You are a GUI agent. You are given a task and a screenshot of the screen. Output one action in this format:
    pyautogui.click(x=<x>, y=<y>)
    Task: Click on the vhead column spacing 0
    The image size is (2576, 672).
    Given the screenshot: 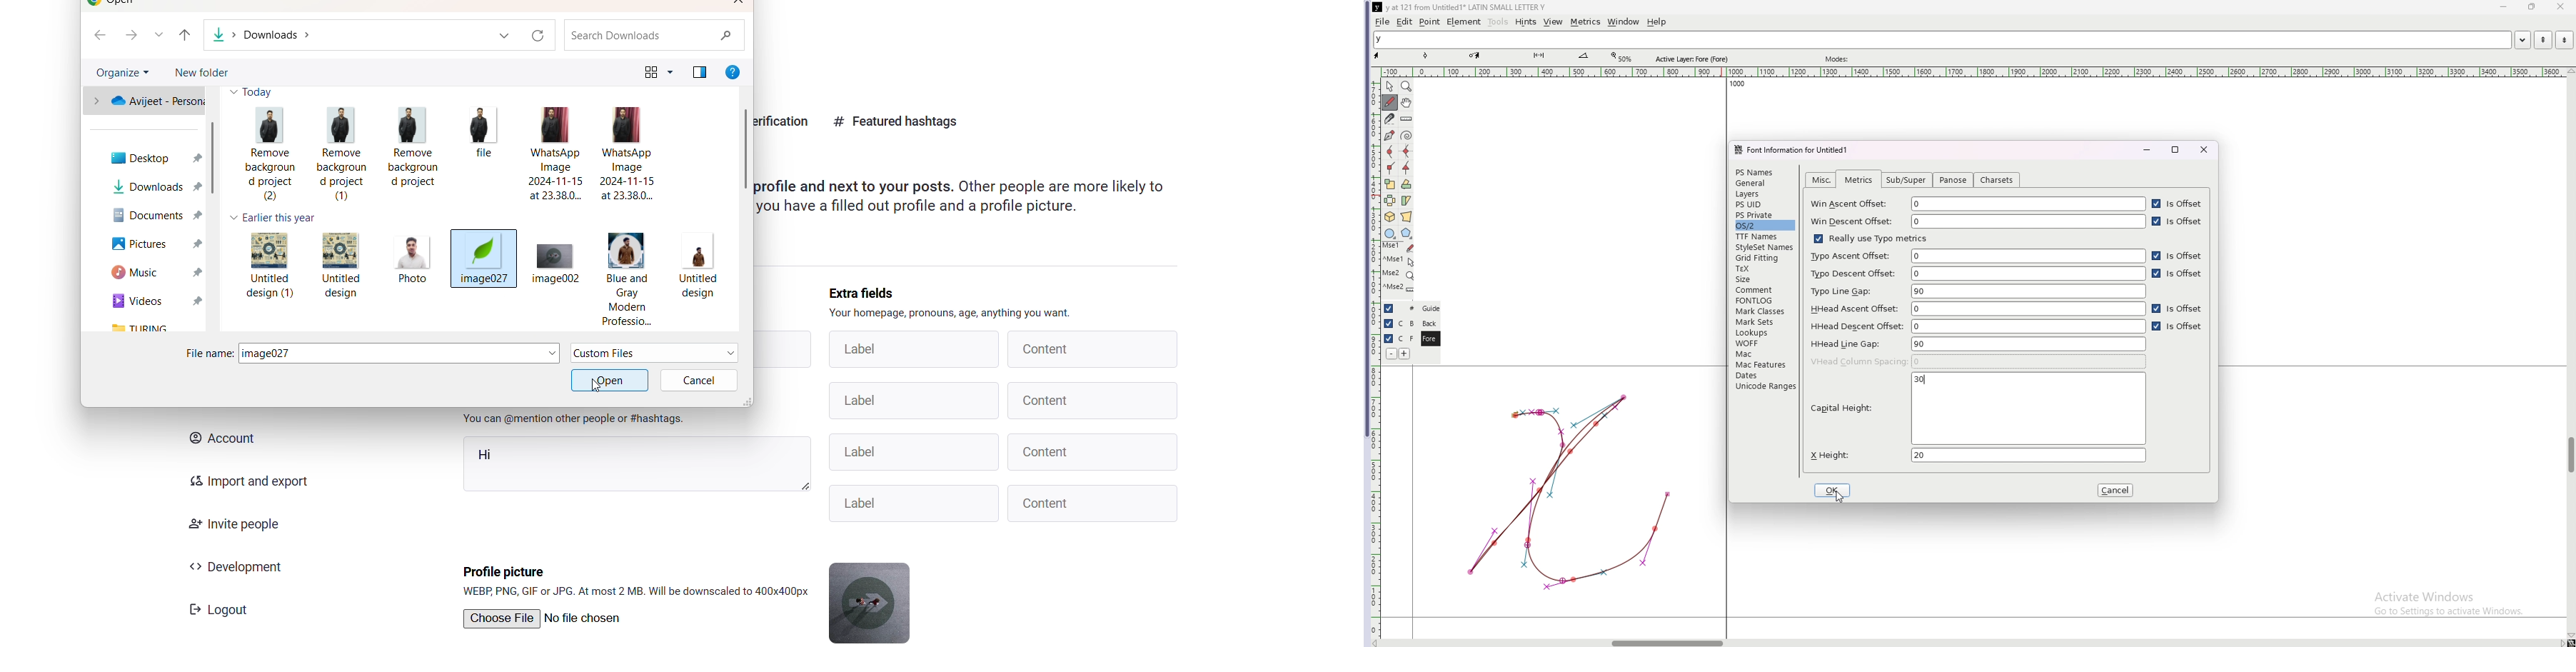 What is the action you would take?
    pyautogui.click(x=1979, y=361)
    